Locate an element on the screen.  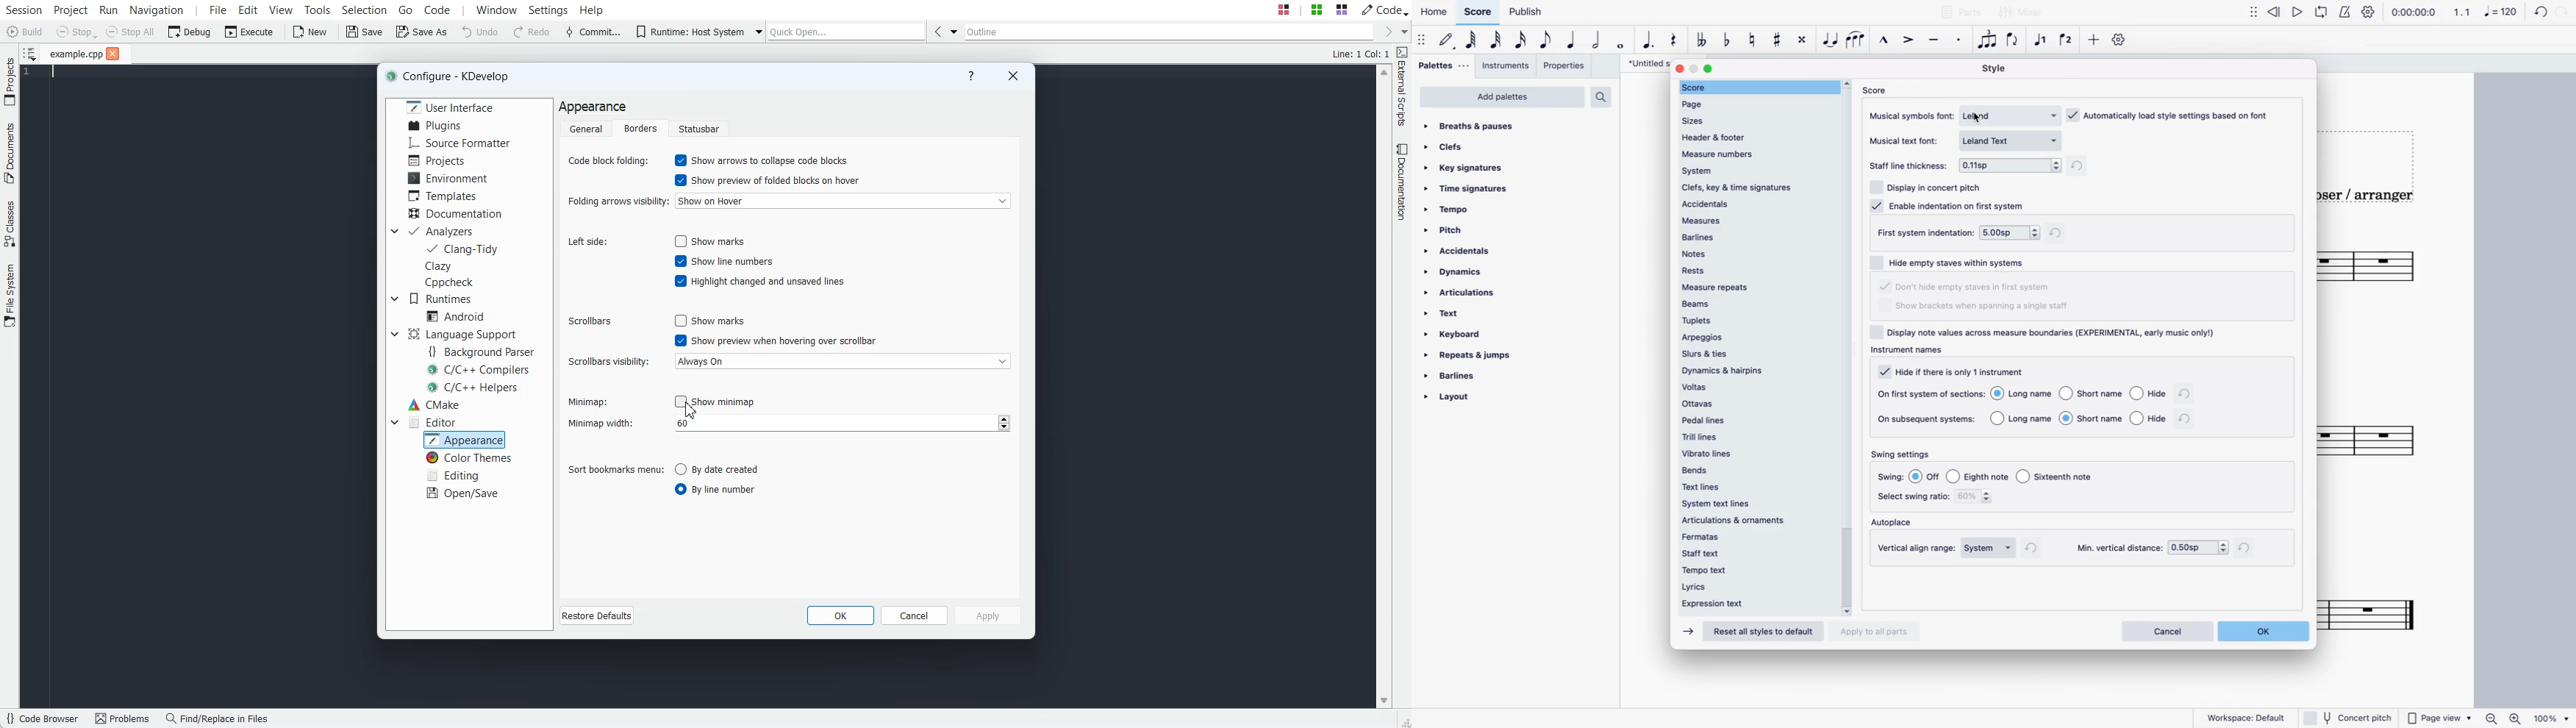
default is located at coordinates (1445, 39).